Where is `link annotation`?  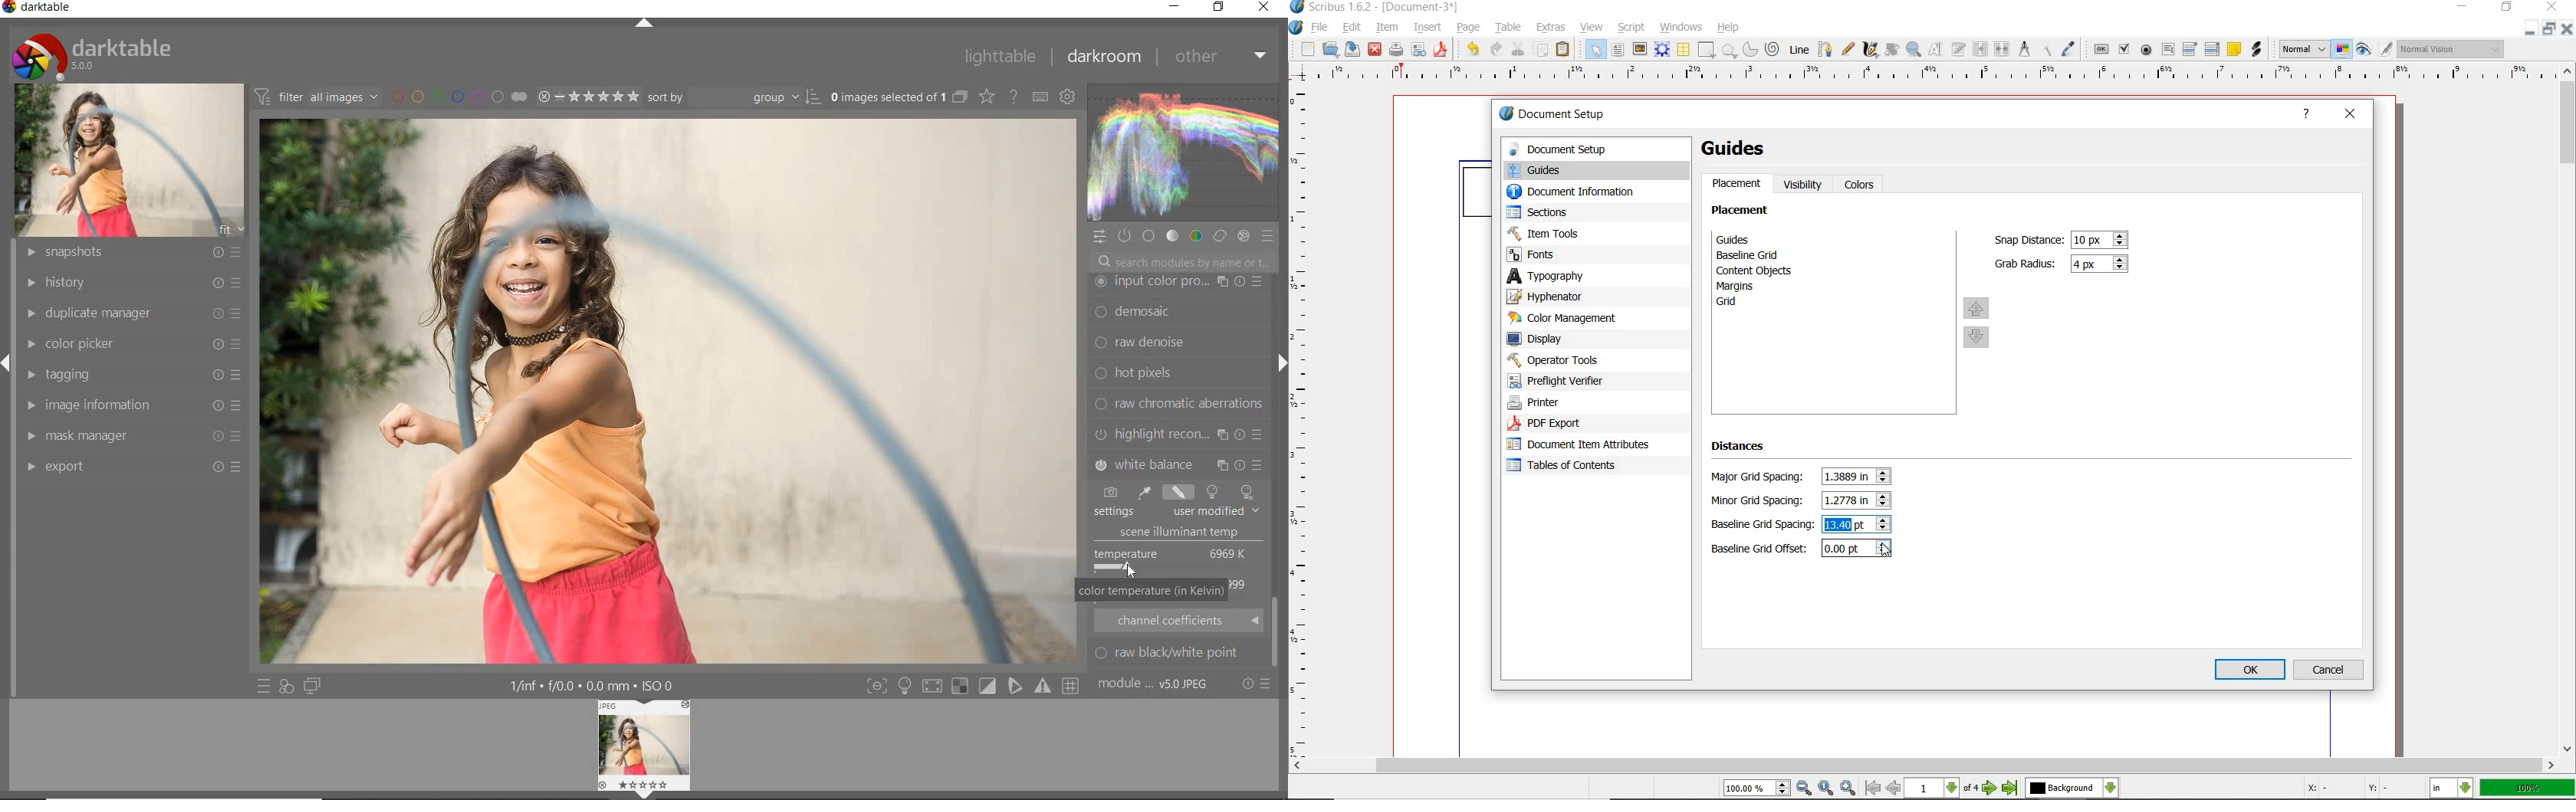
link annotation is located at coordinates (2259, 51).